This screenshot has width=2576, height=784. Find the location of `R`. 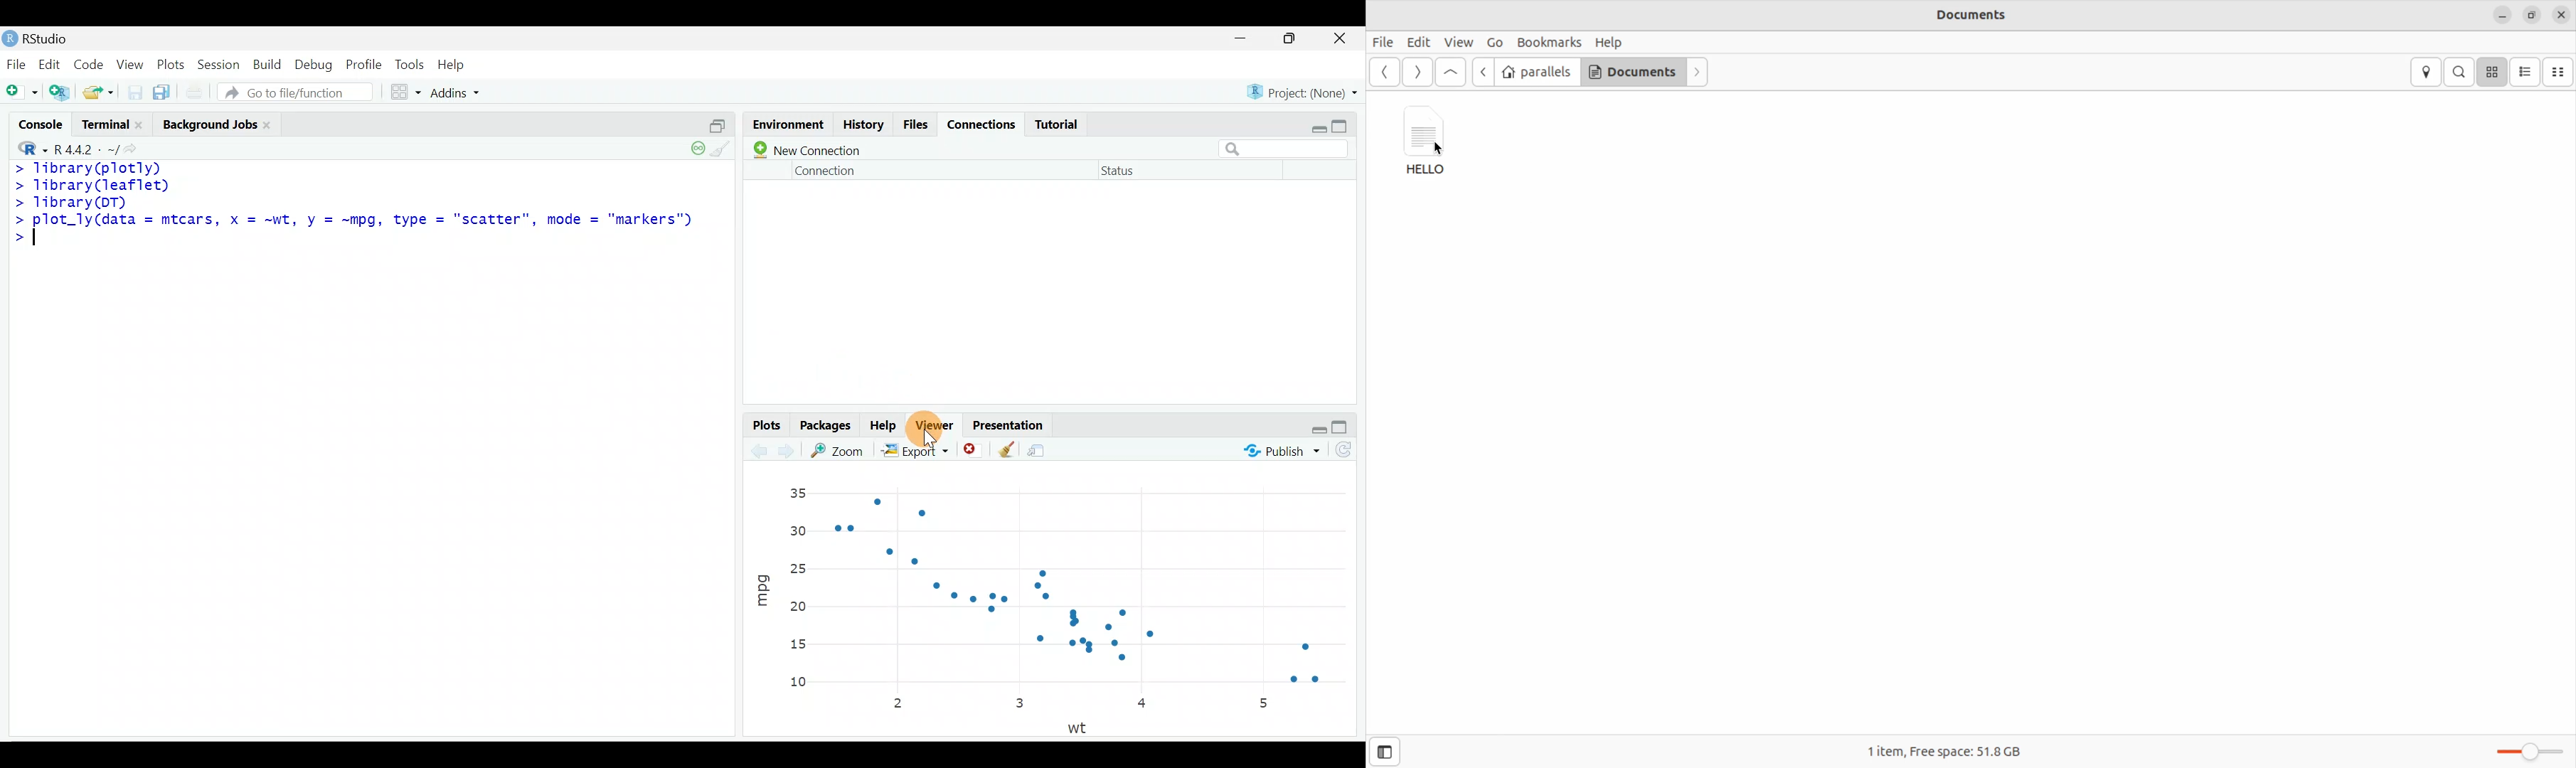

R is located at coordinates (30, 147).